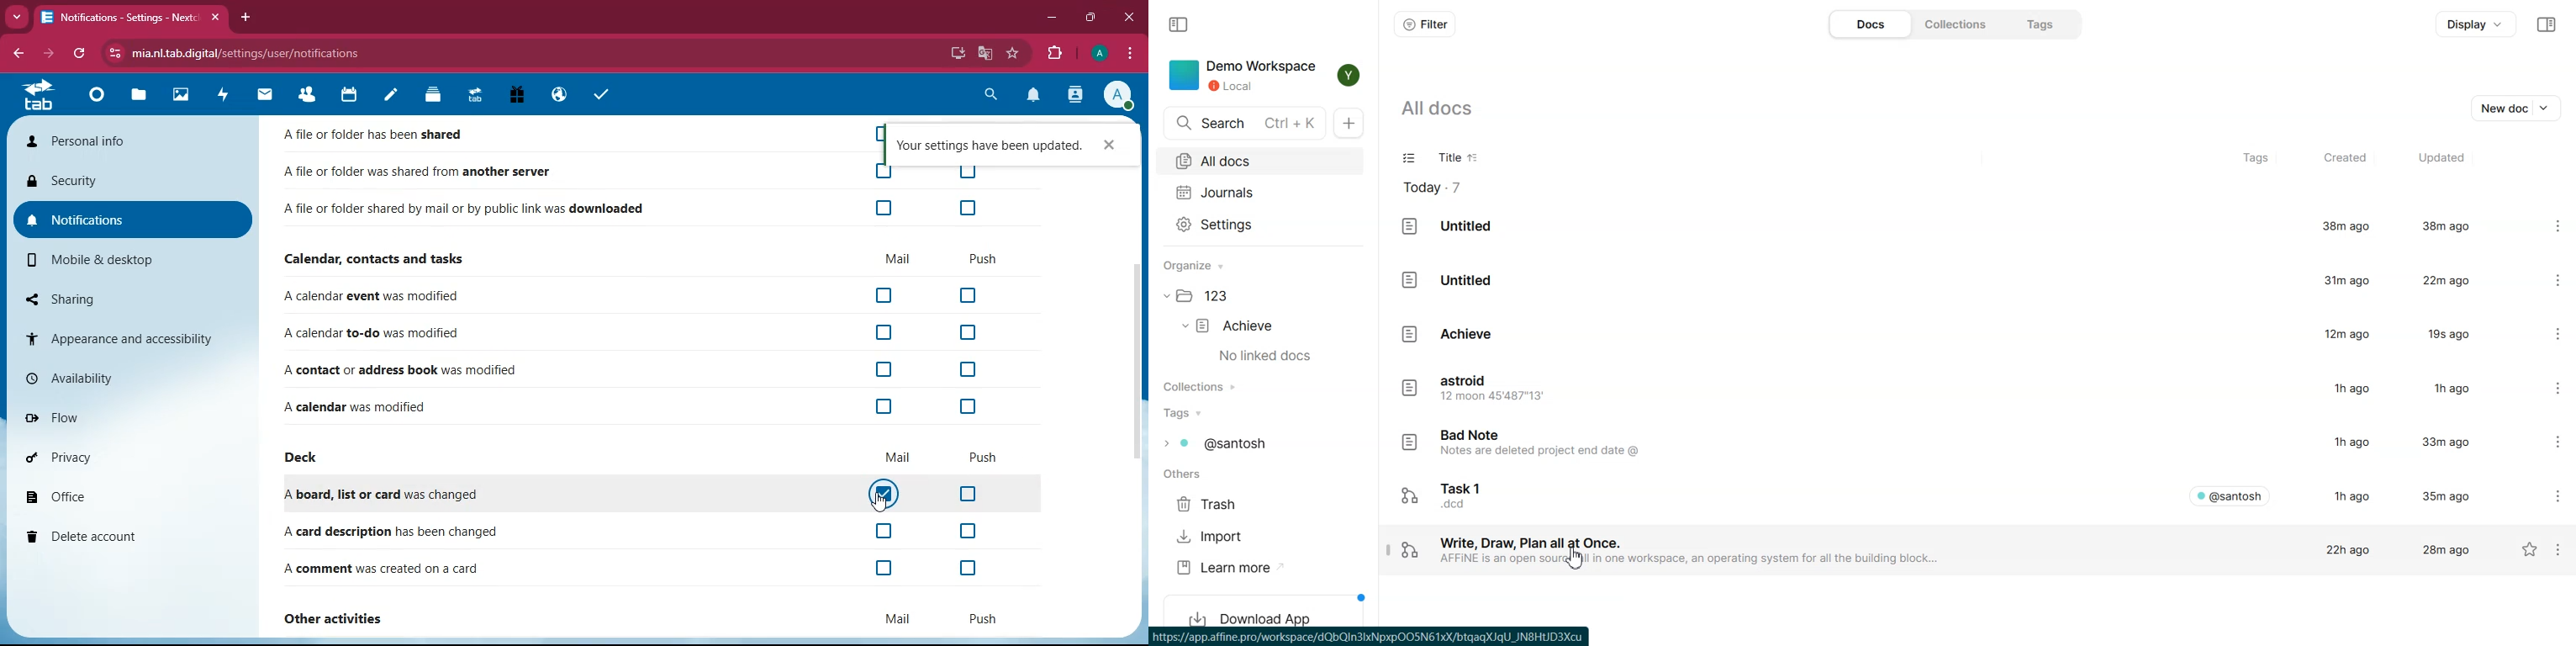 This screenshot has height=672, width=2576. What do you see at coordinates (246, 17) in the screenshot?
I see `add tab` at bounding box center [246, 17].